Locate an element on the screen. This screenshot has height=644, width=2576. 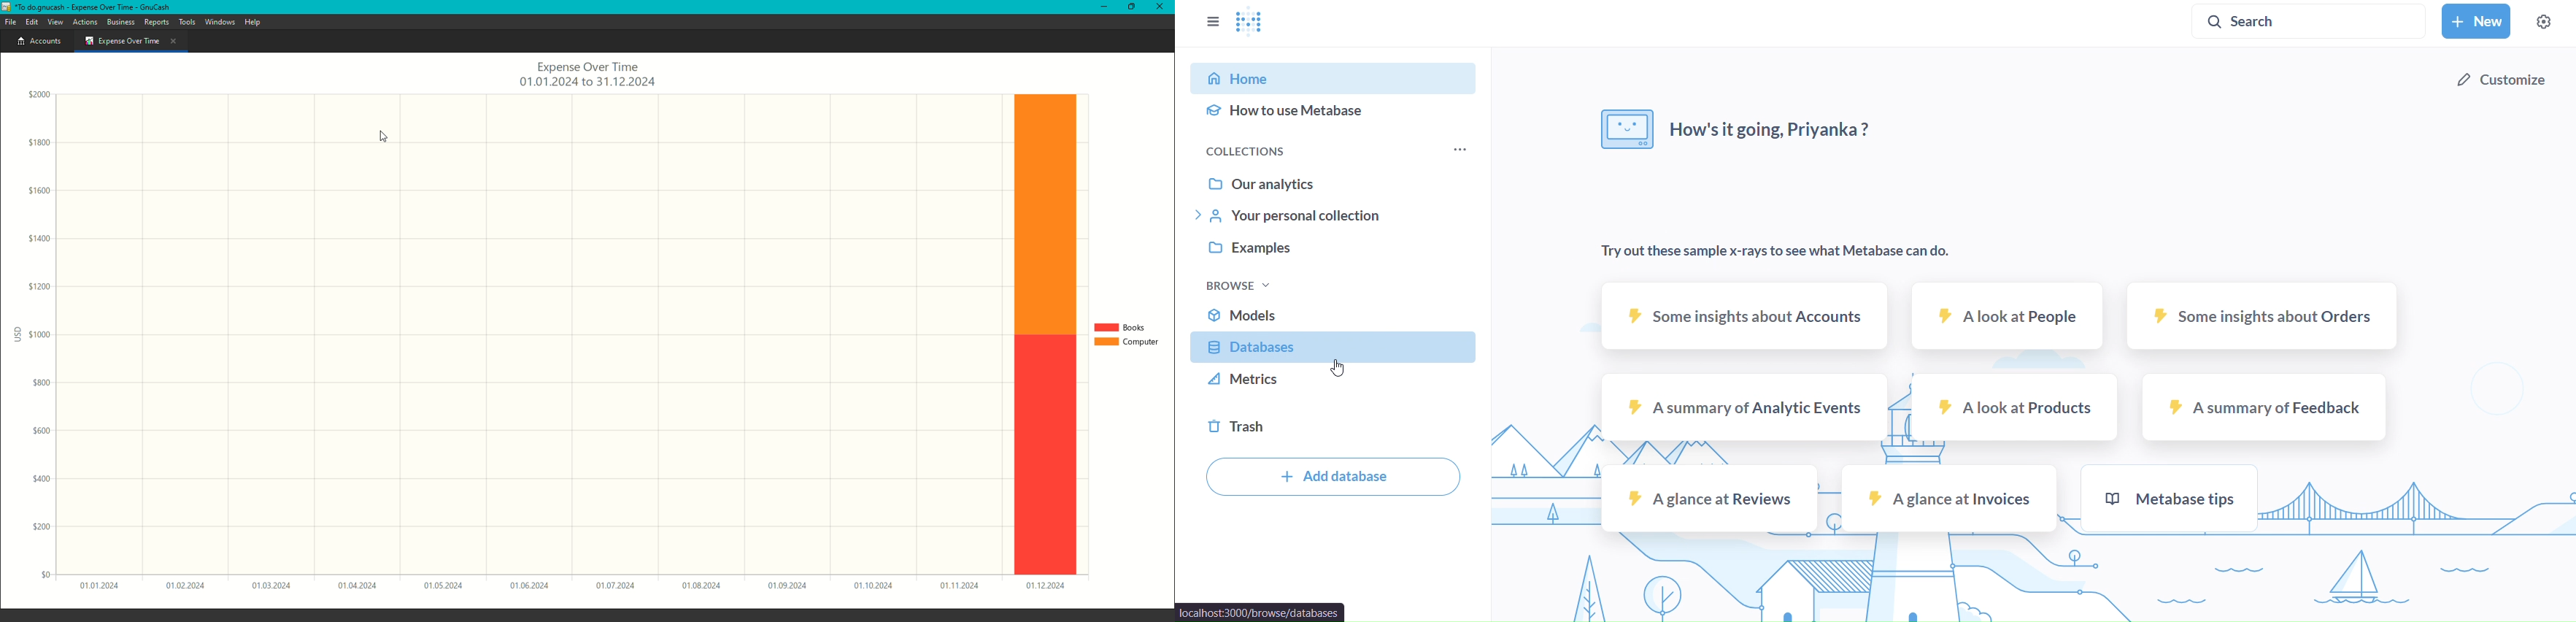
GnuCash is located at coordinates (87, 7).